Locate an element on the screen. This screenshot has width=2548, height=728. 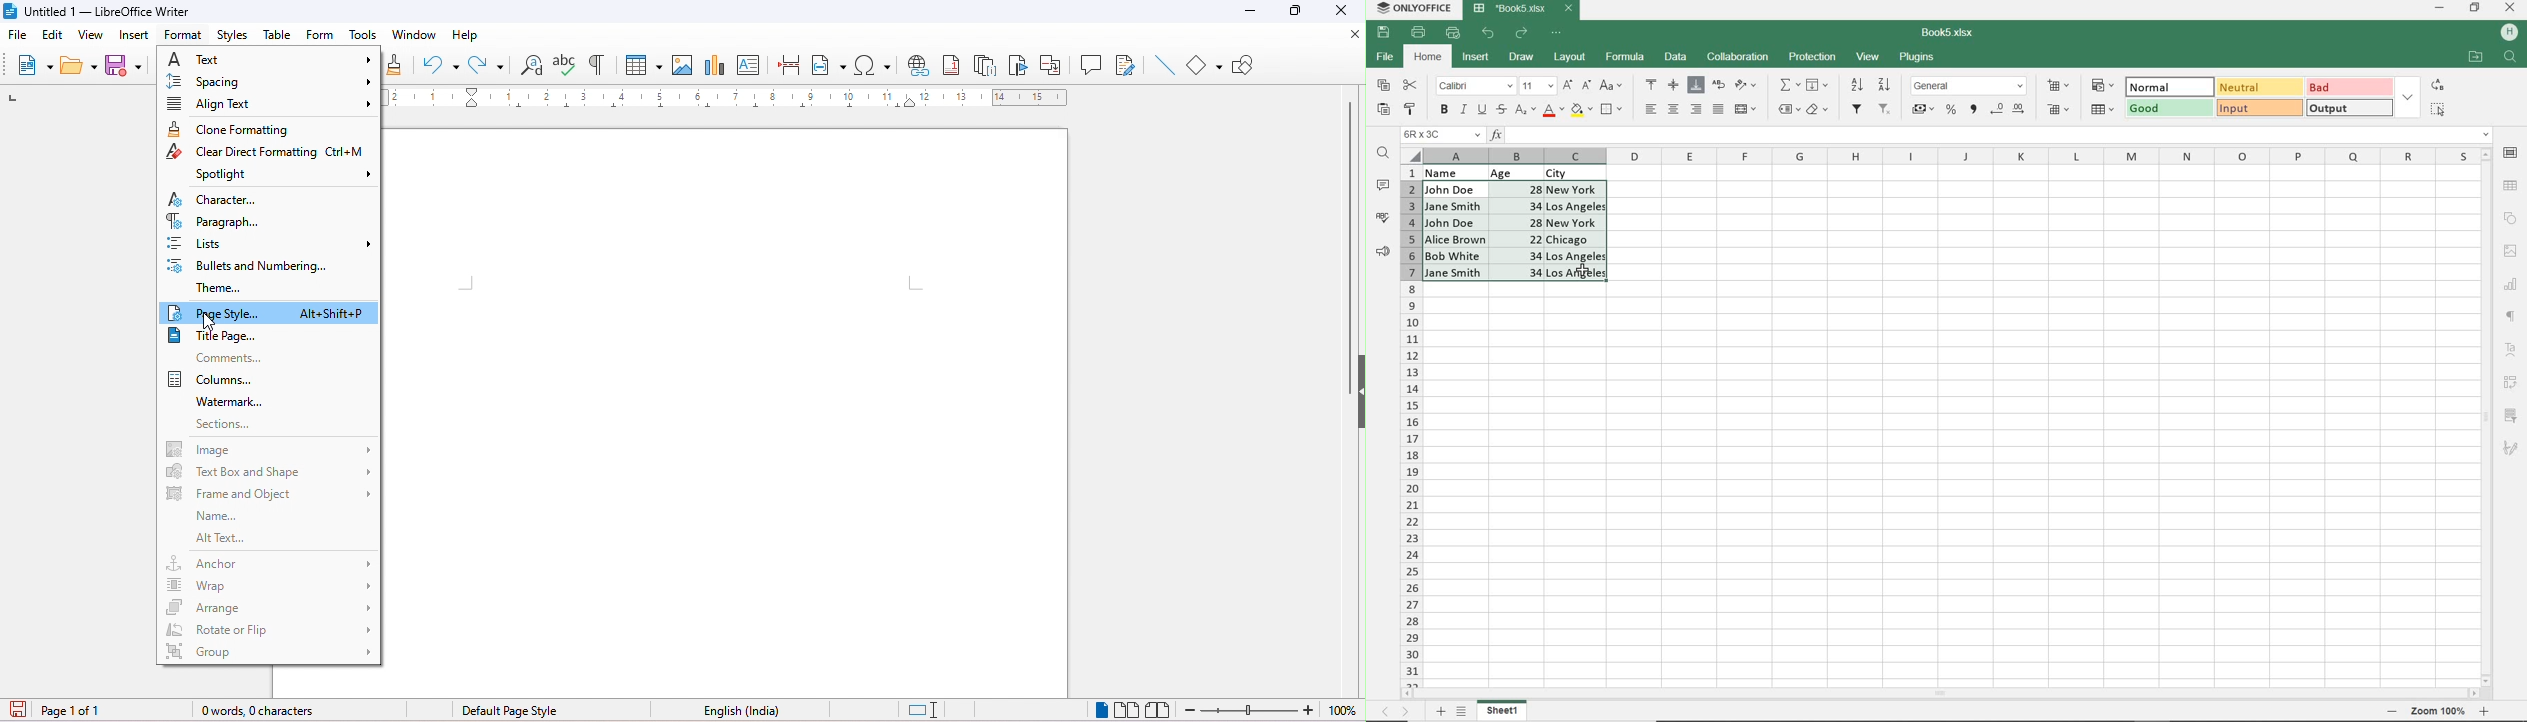
clone formatting is located at coordinates (396, 63).